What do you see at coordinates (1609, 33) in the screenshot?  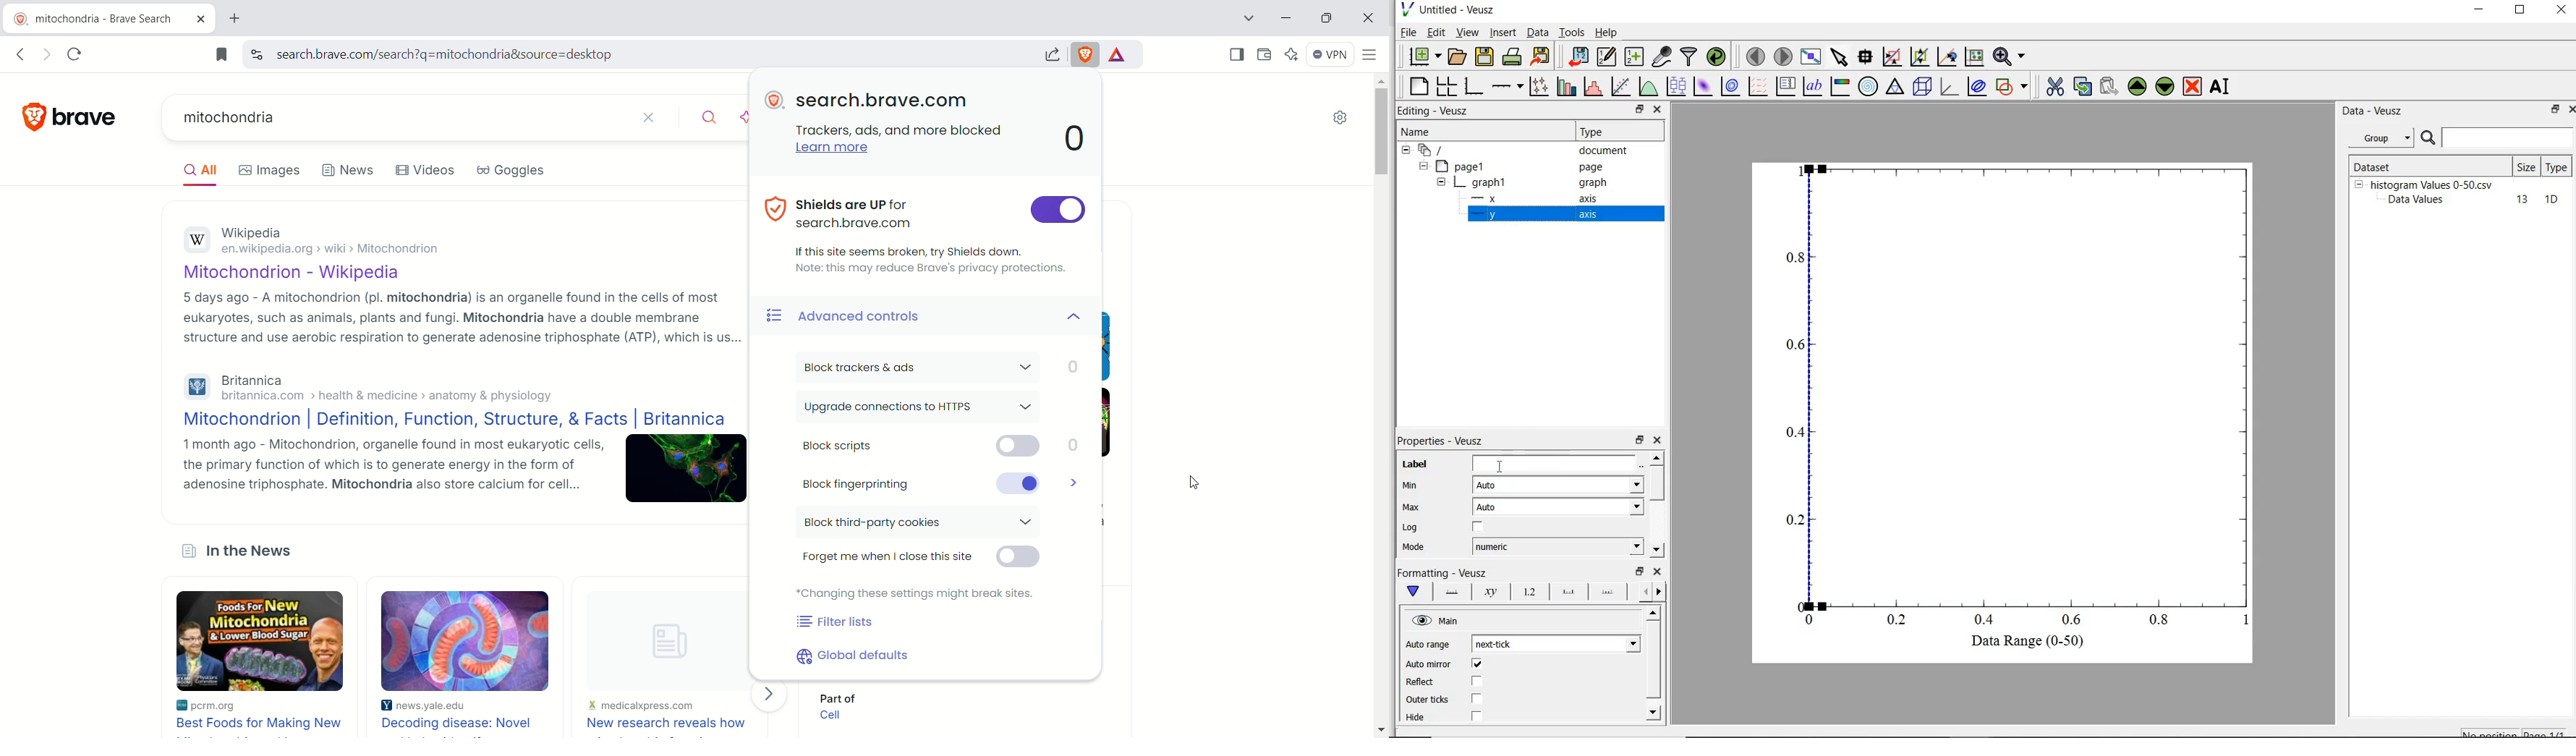 I see `help` at bounding box center [1609, 33].